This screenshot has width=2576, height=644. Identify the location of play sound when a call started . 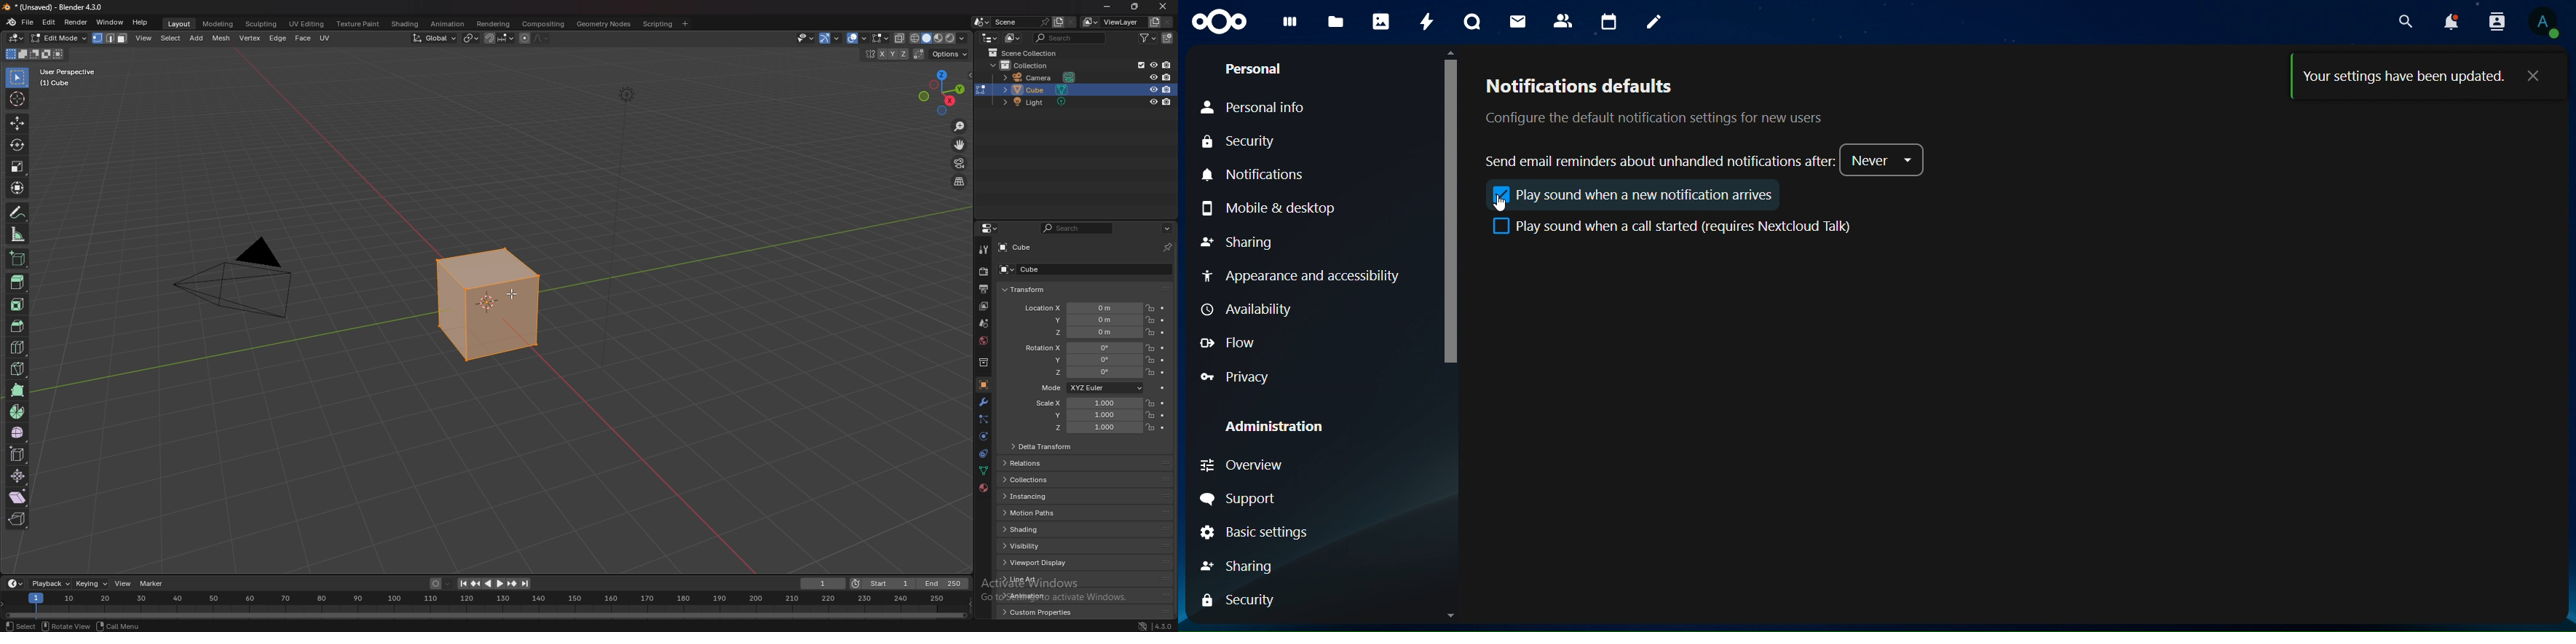
(1672, 226).